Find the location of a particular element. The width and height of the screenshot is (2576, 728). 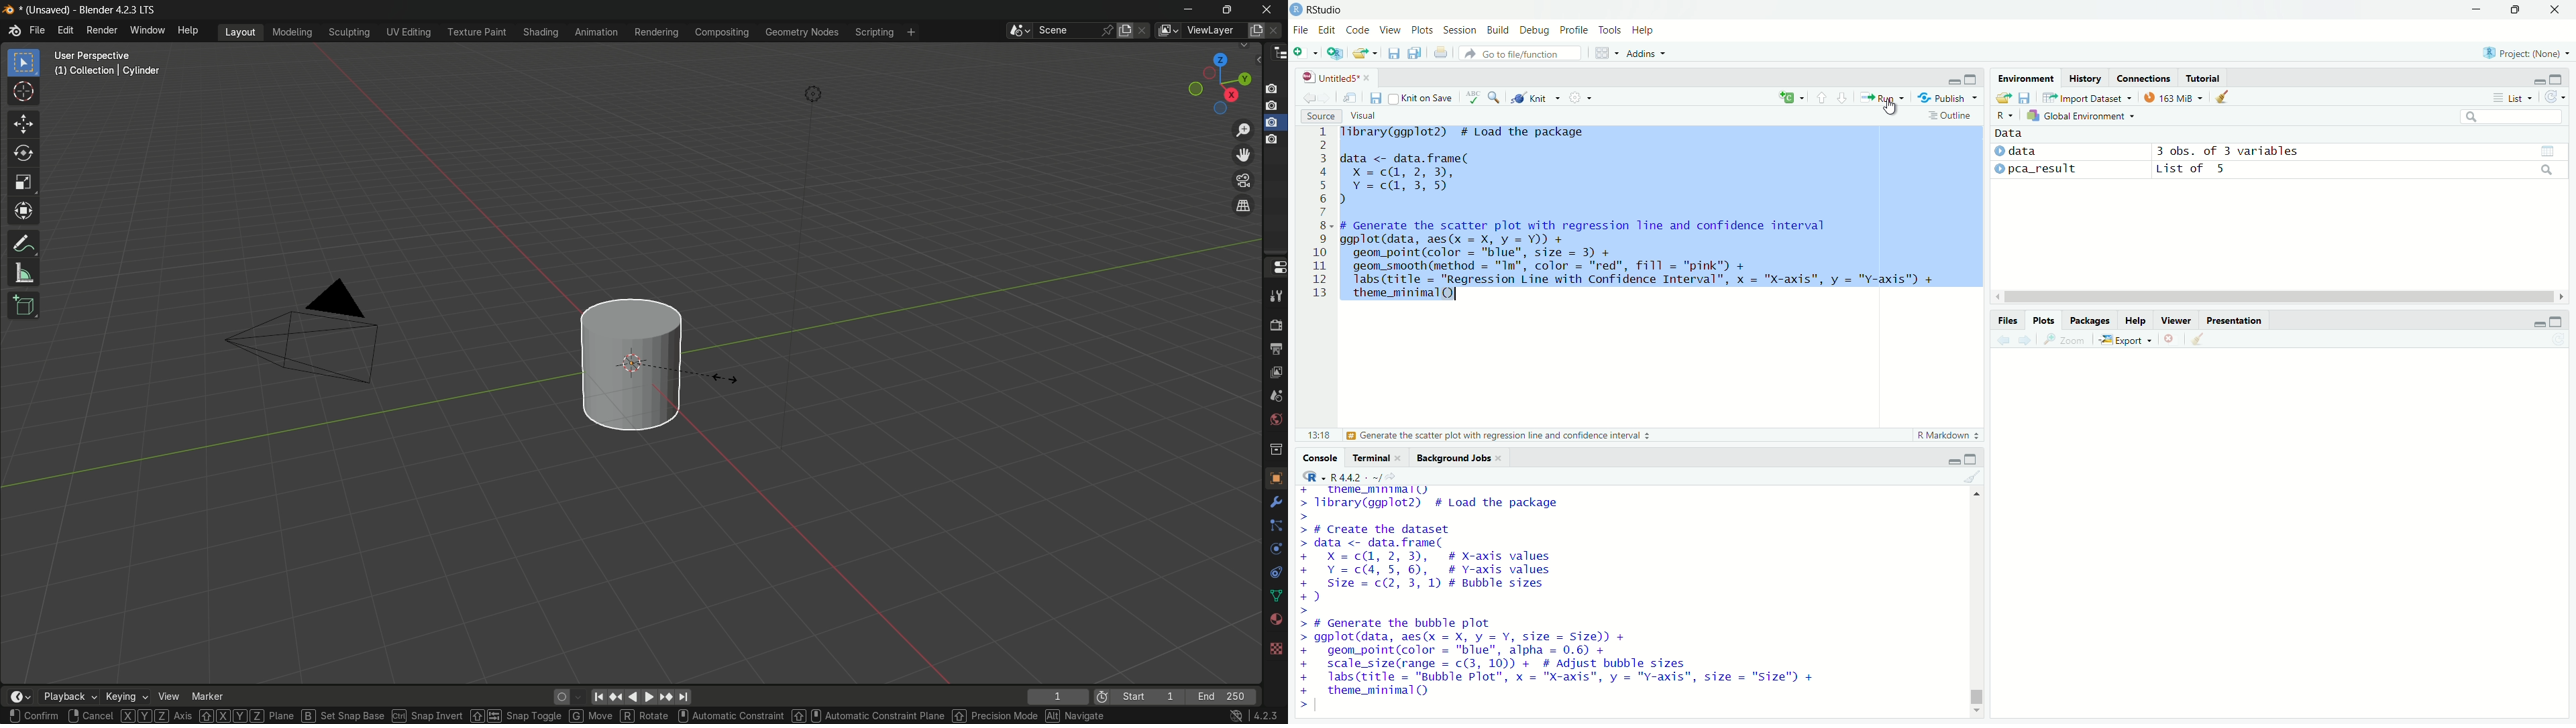

R is located at coordinates (2005, 115).